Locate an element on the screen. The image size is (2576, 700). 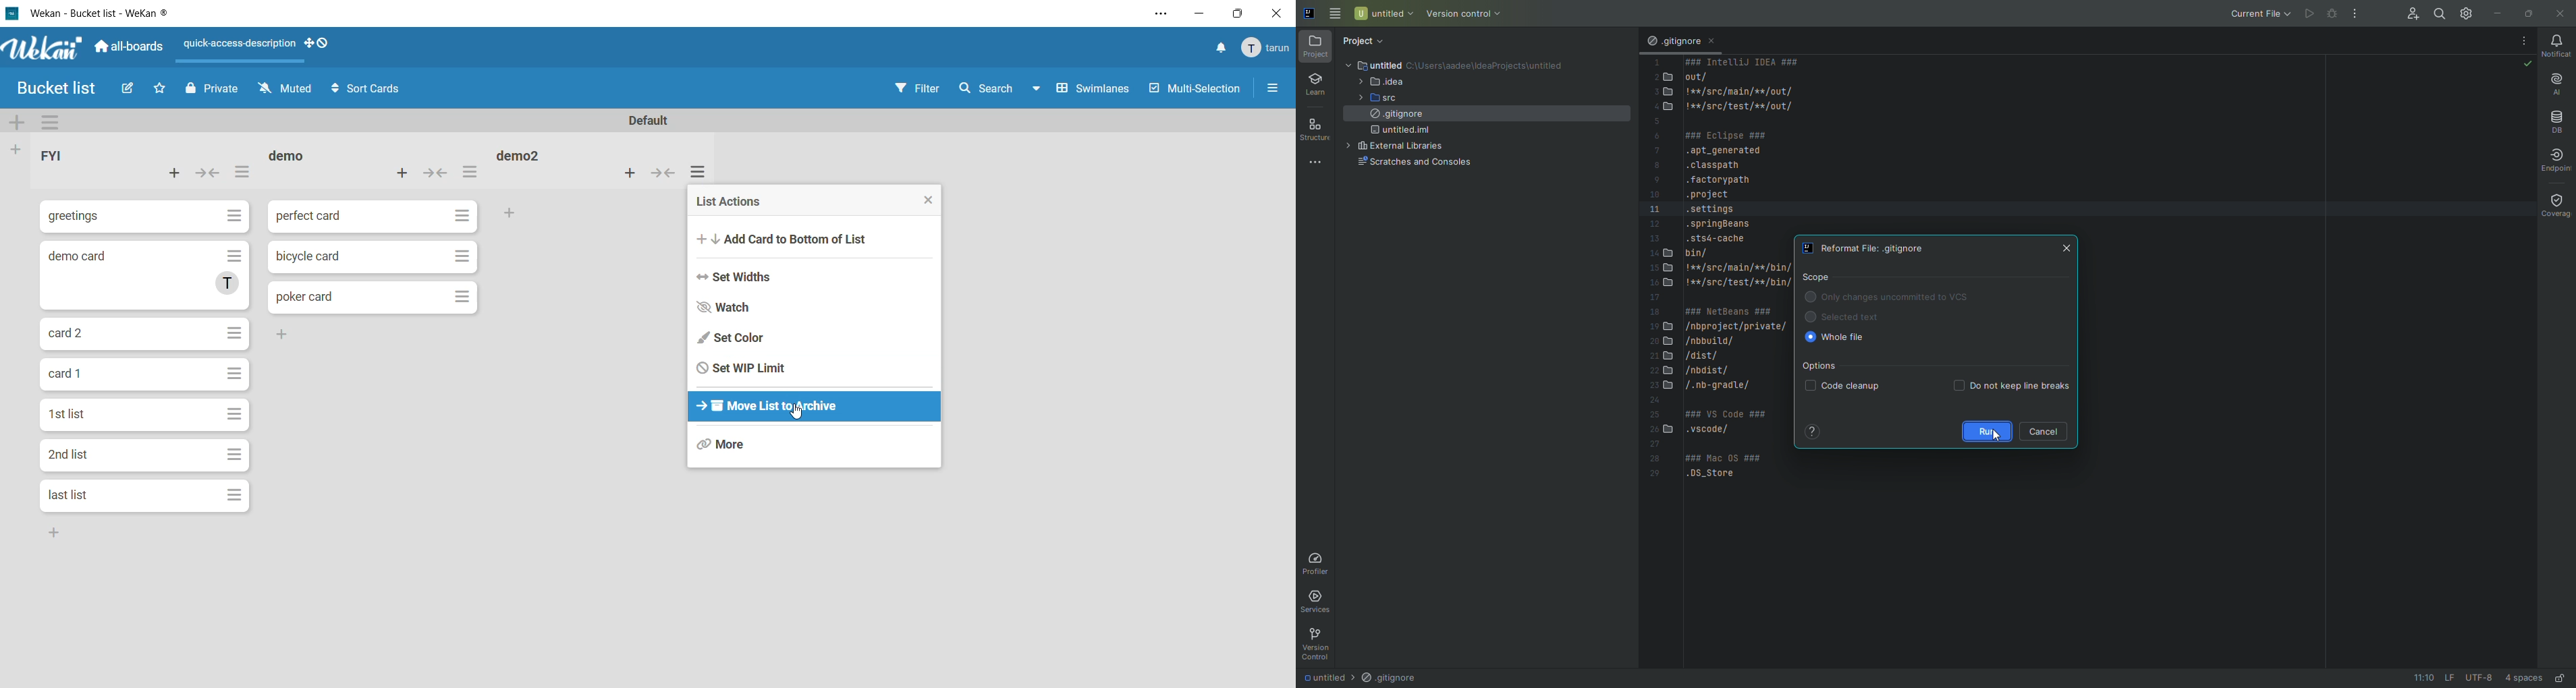
Project is located at coordinates (1367, 39).